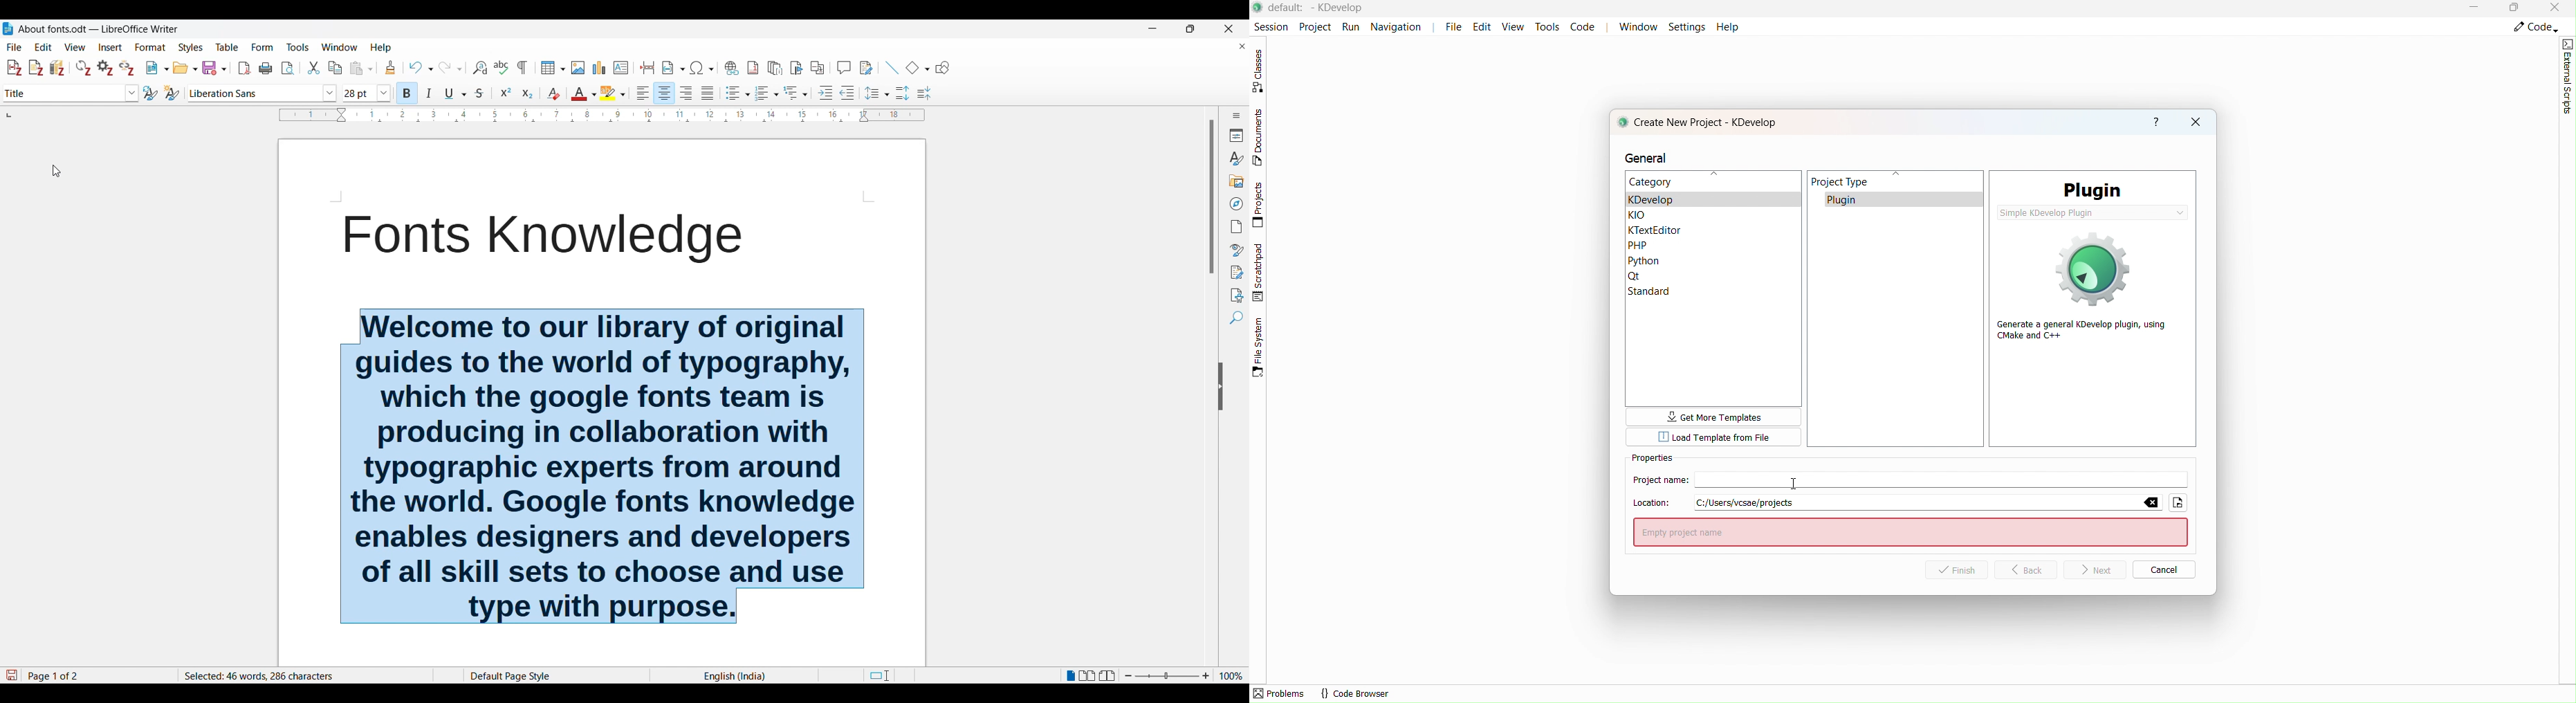 Image resolution: width=2576 pixels, height=728 pixels. I want to click on English(India), so click(736, 677).